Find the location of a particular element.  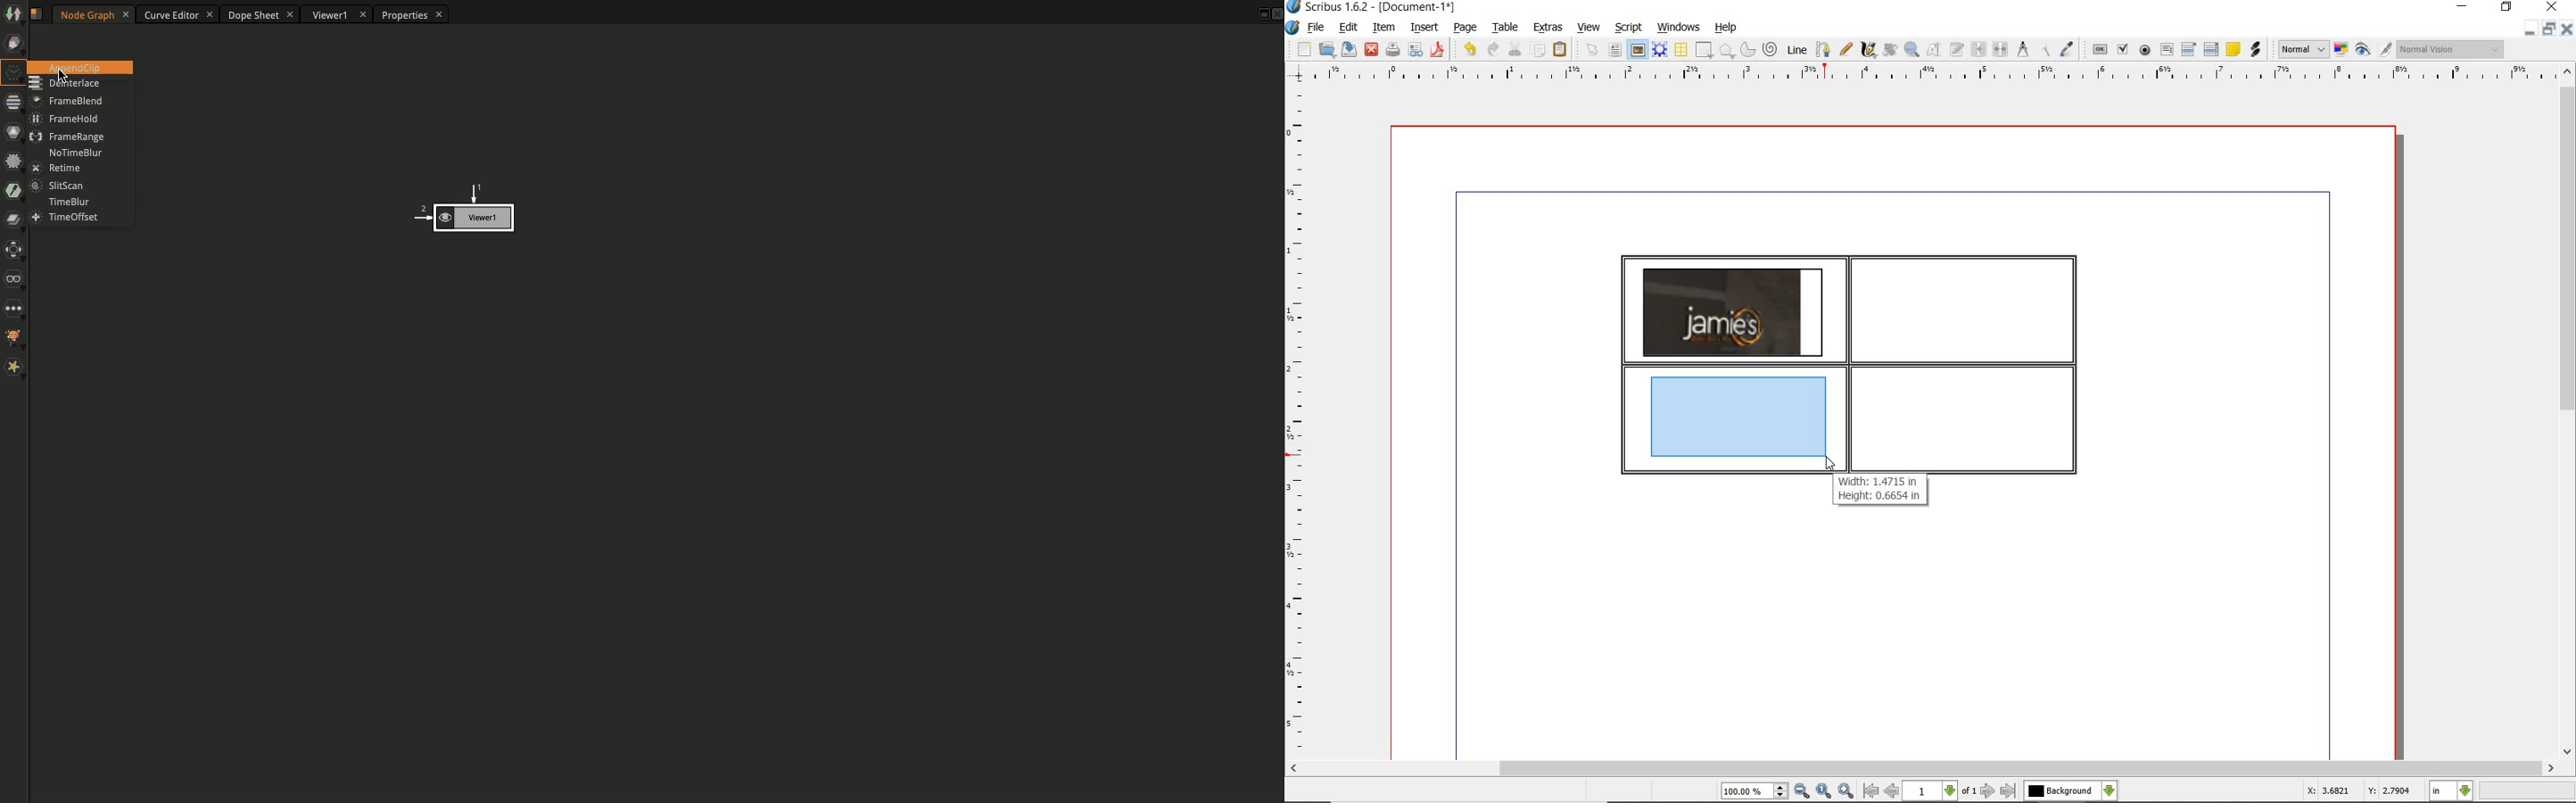

go to last page is located at coordinates (2010, 791).